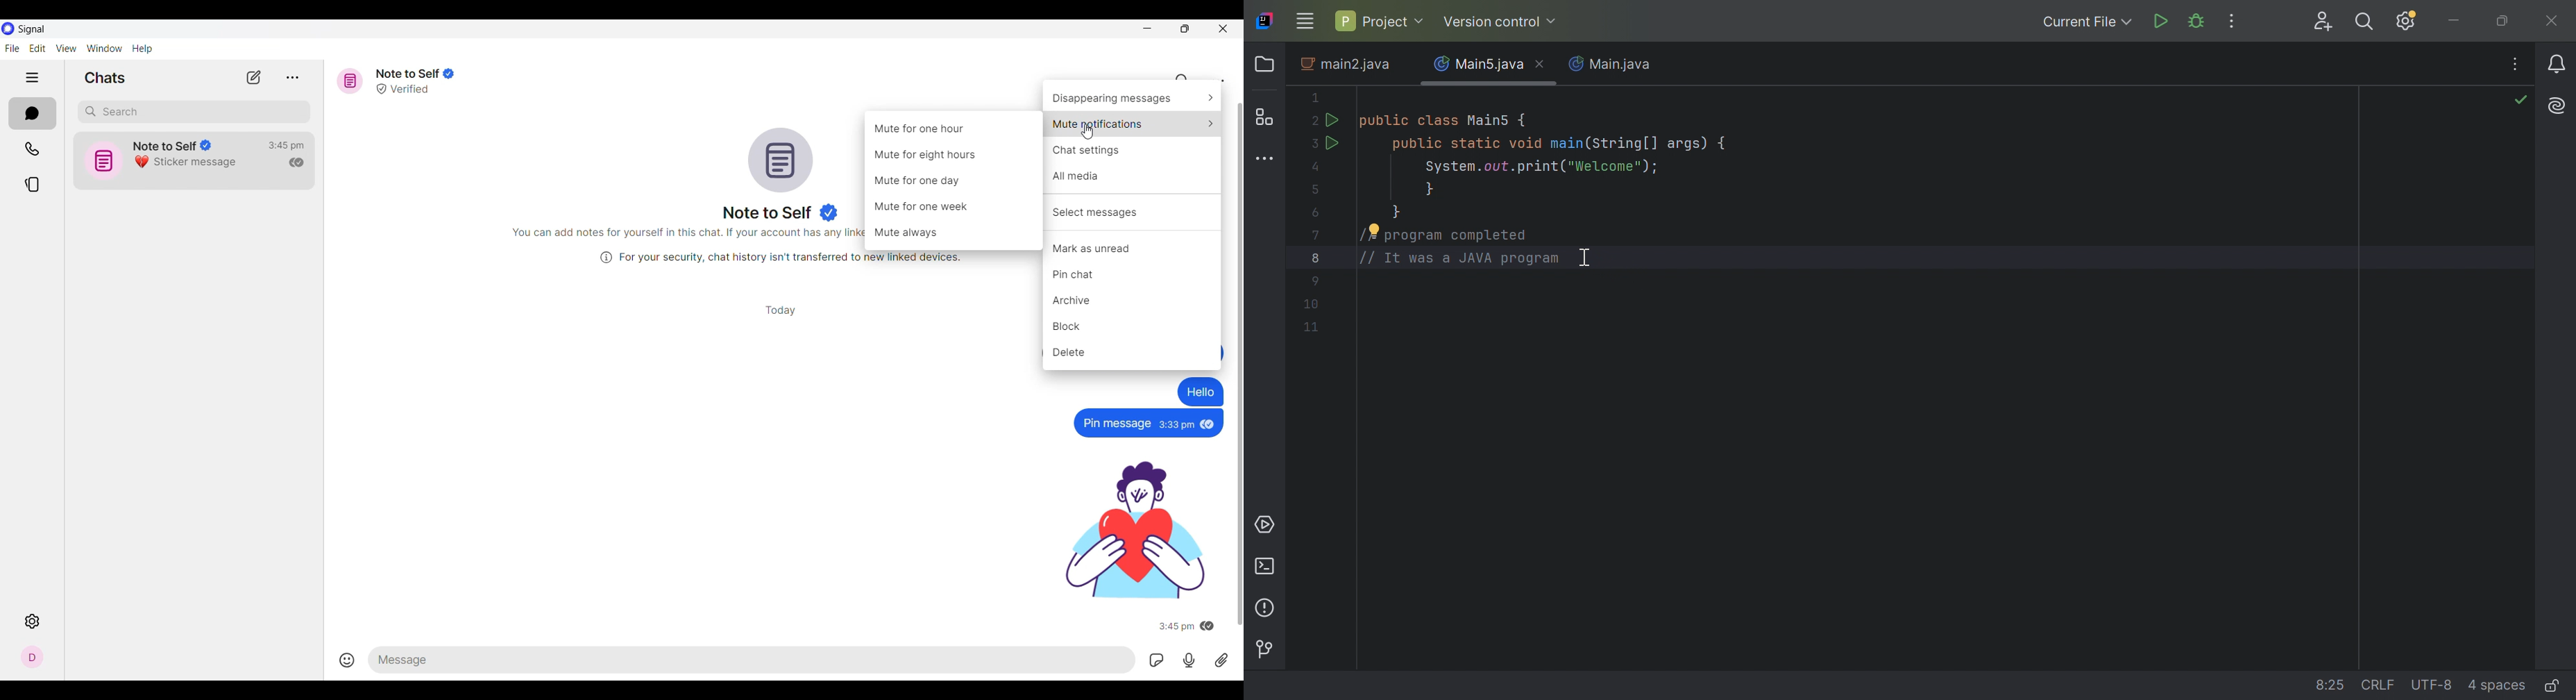 The width and height of the screenshot is (2576, 700). I want to click on Day of conversation, so click(780, 310).